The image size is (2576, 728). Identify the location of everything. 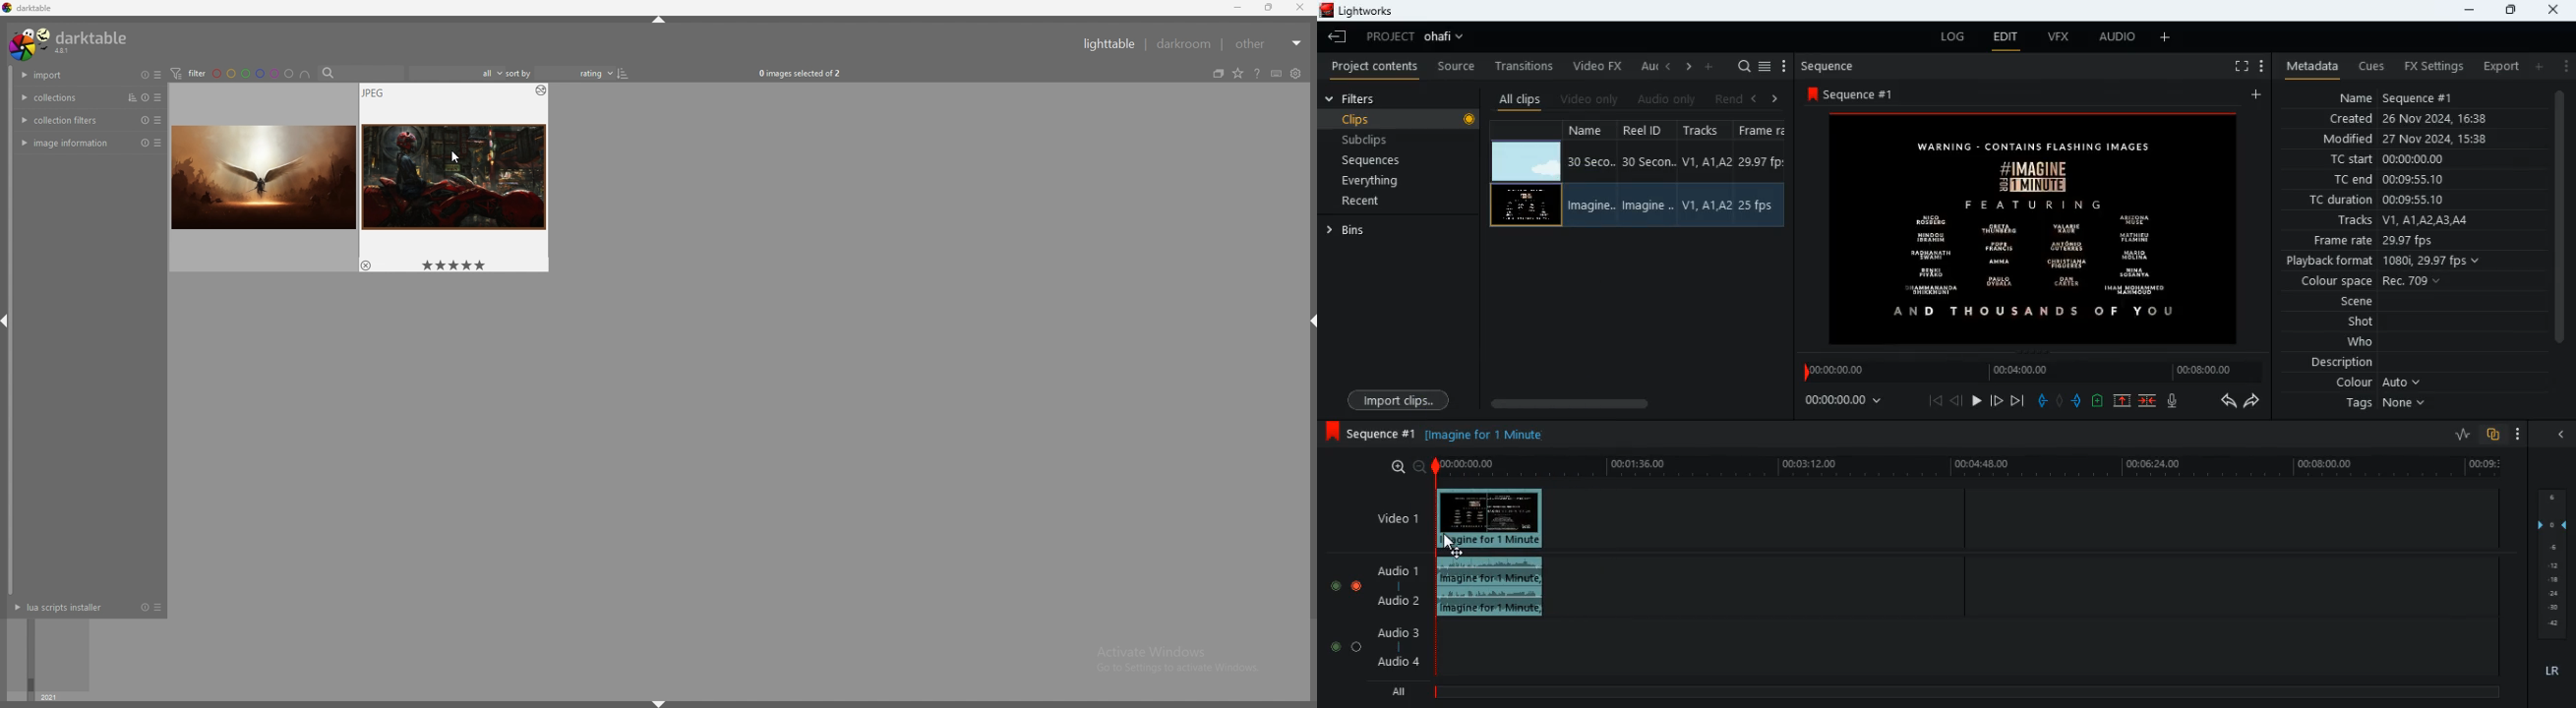
(1376, 183).